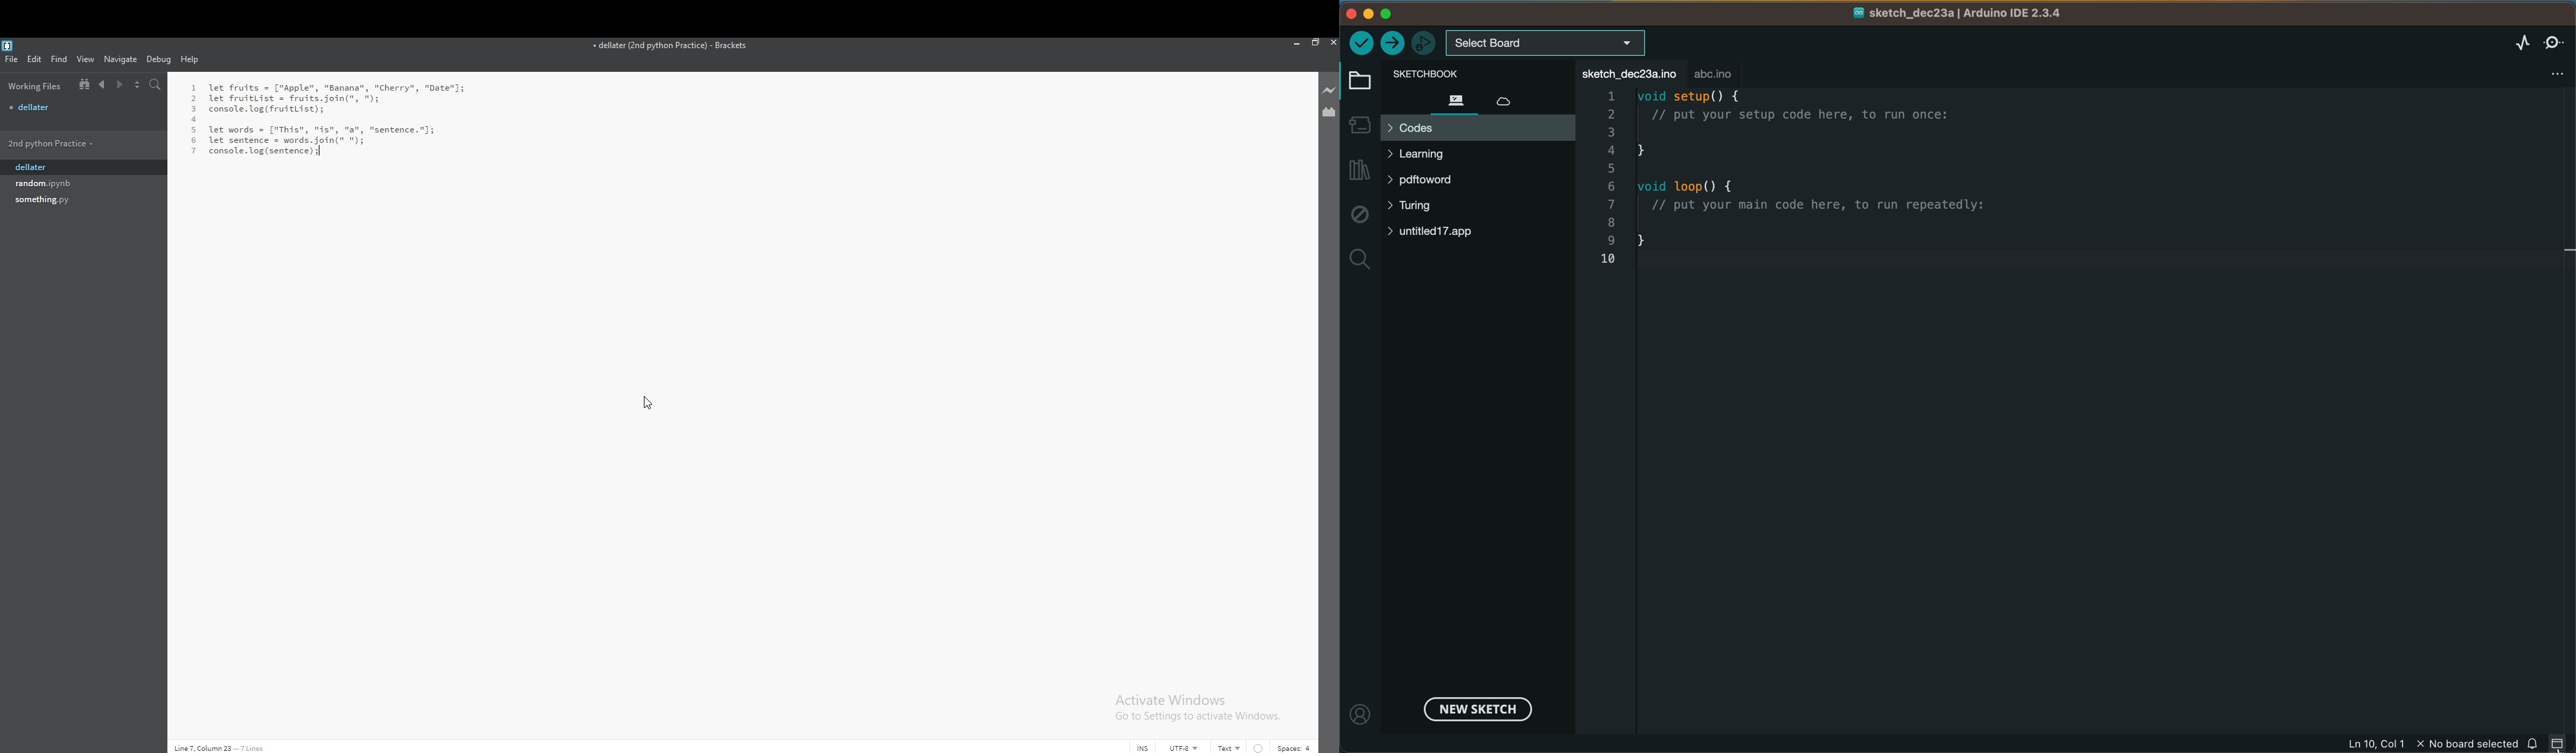 This screenshot has height=756, width=2576. Describe the element at coordinates (86, 59) in the screenshot. I see `view` at that location.